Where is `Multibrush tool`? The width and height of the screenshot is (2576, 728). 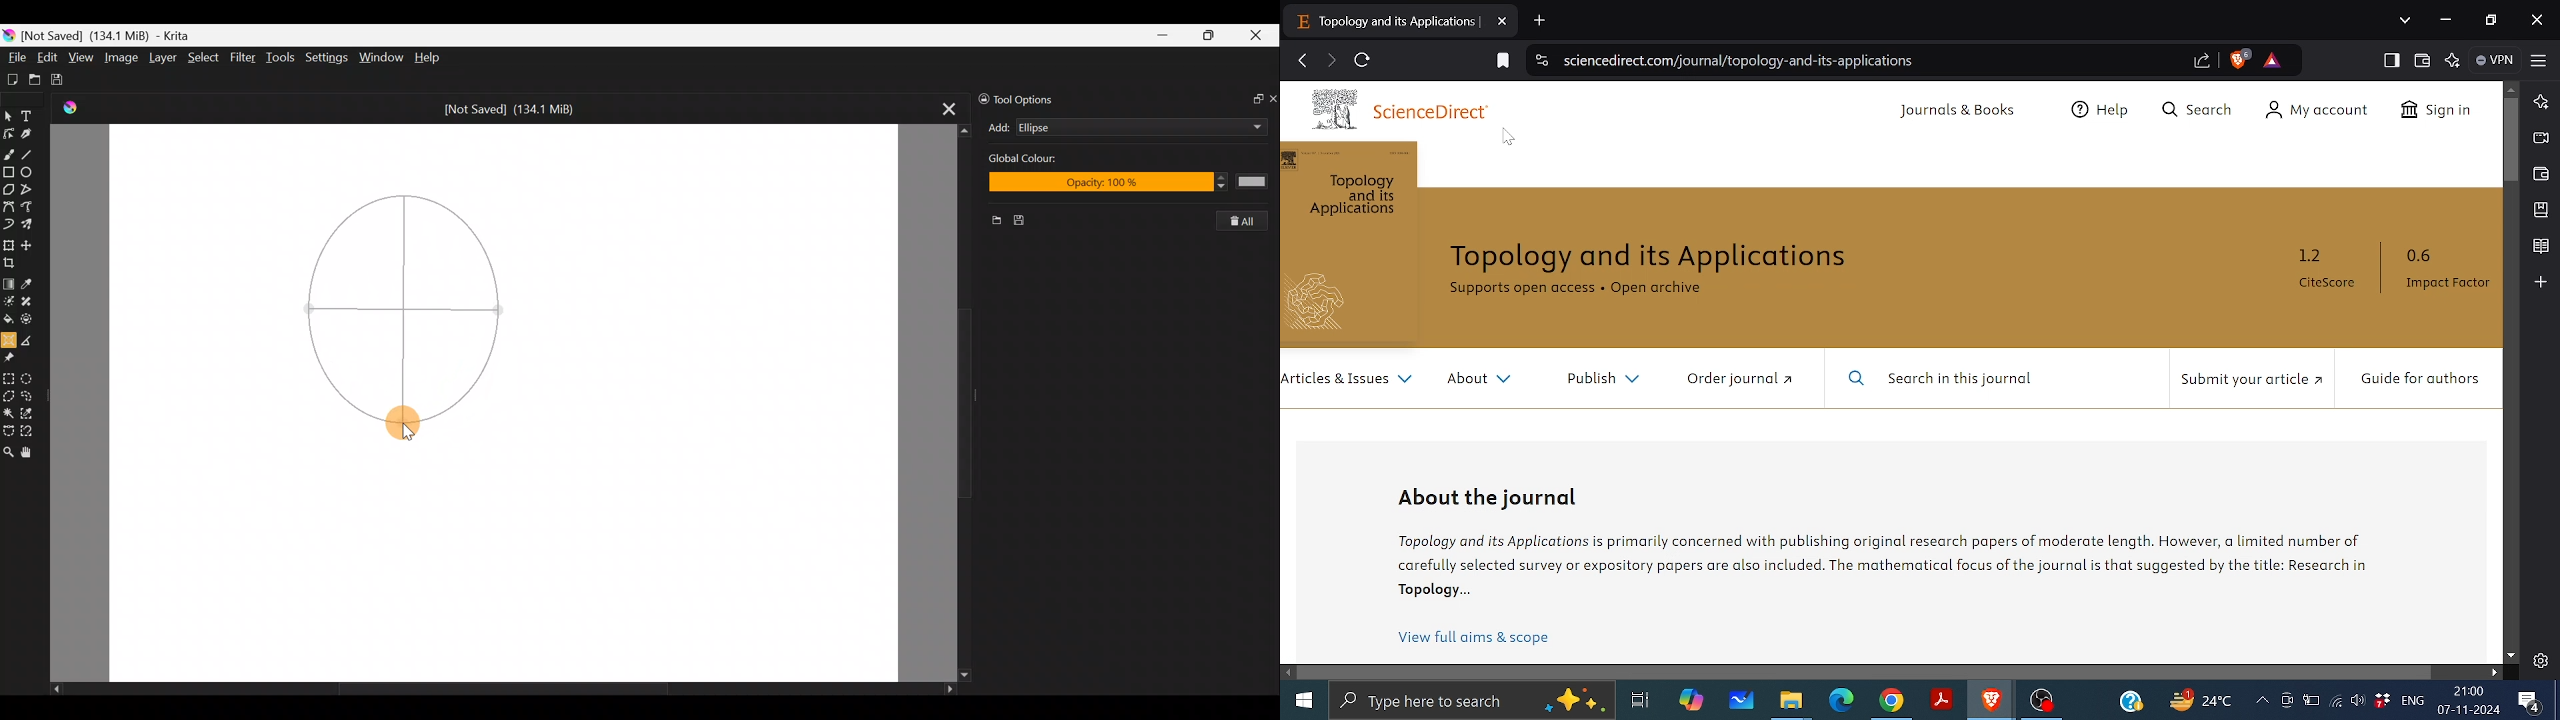
Multibrush tool is located at coordinates (29, 226).